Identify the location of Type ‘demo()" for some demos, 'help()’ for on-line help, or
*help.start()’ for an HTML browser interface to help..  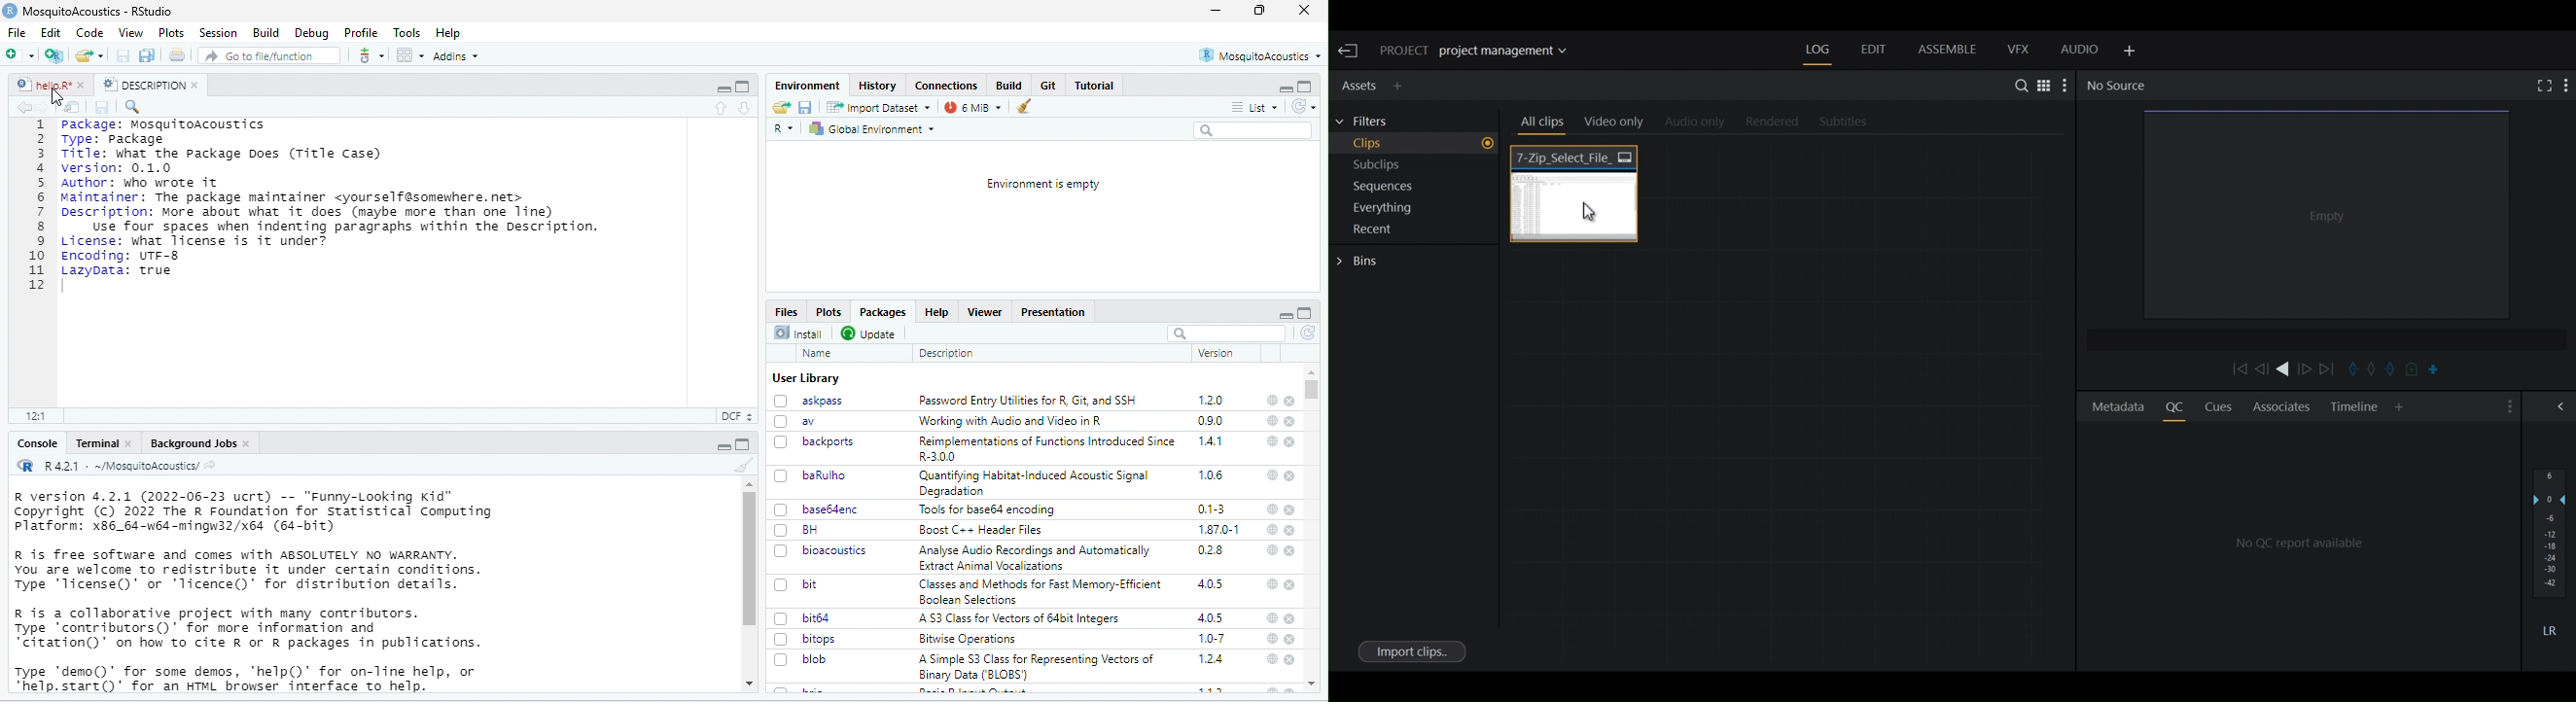
(249, 678).